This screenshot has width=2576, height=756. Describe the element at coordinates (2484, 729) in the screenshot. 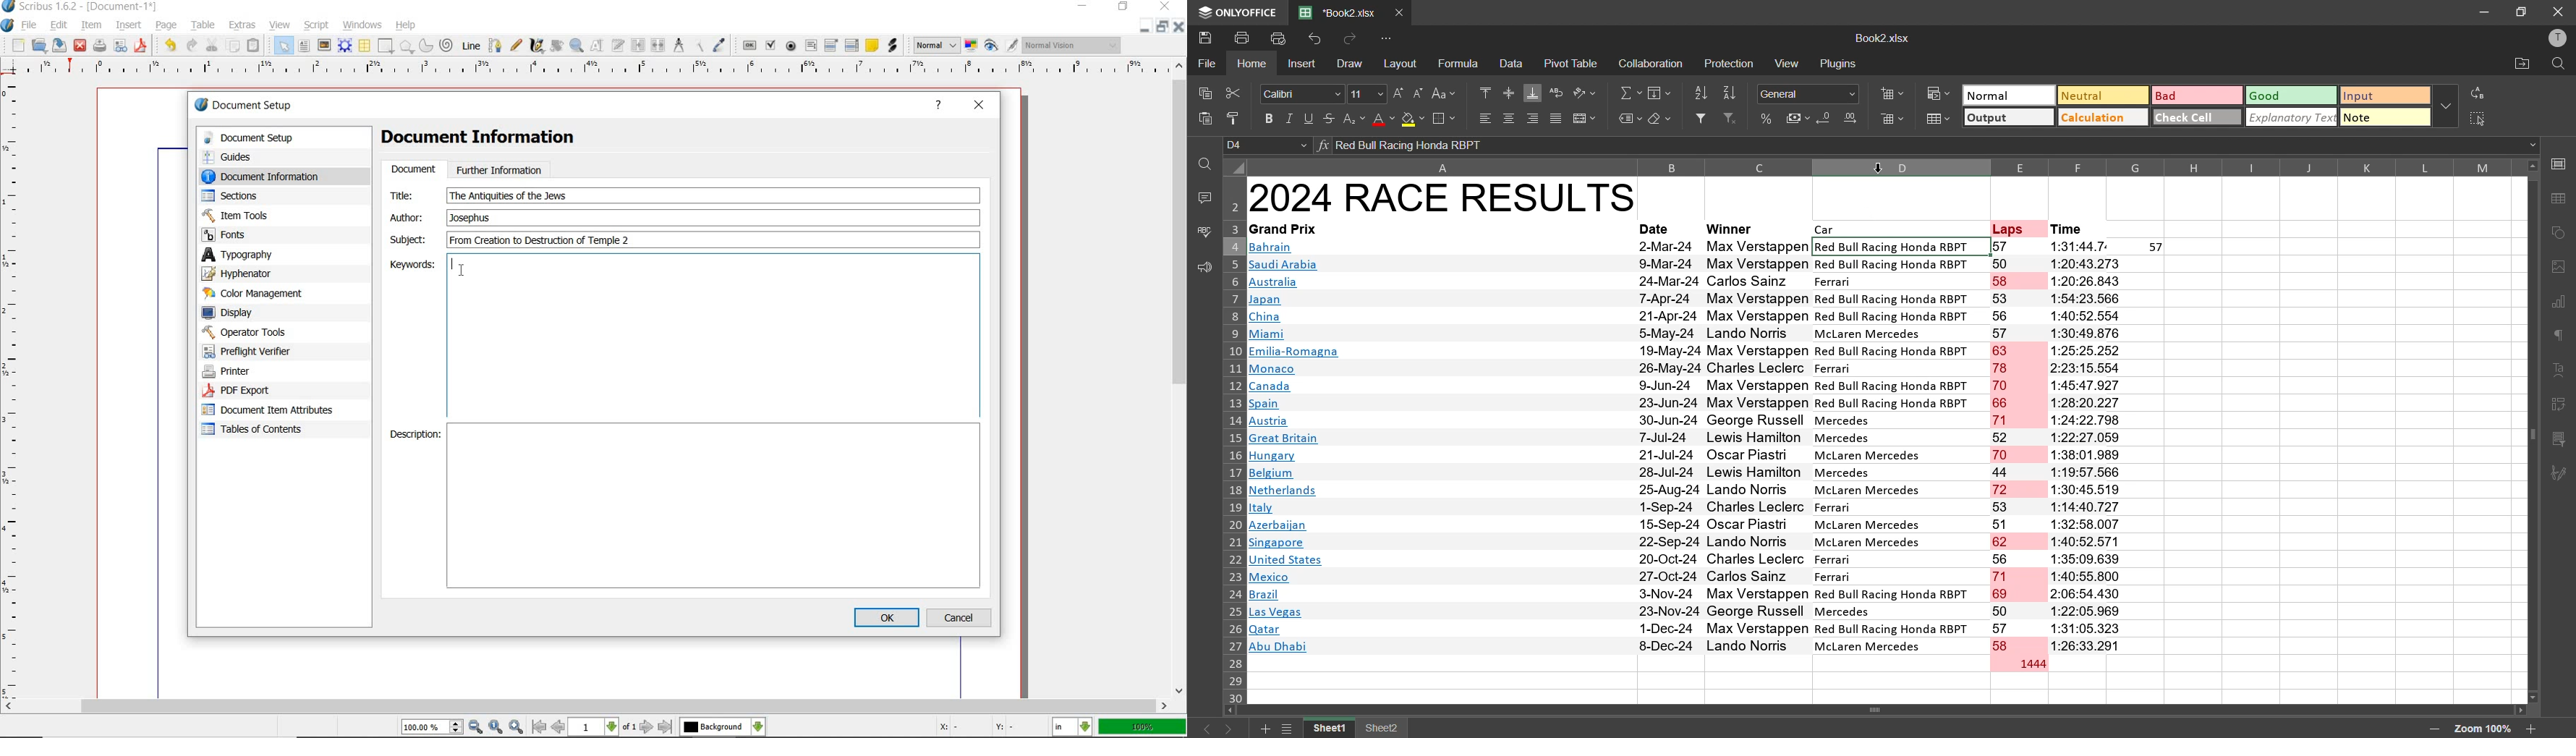

I see `zoom factor` at that location.